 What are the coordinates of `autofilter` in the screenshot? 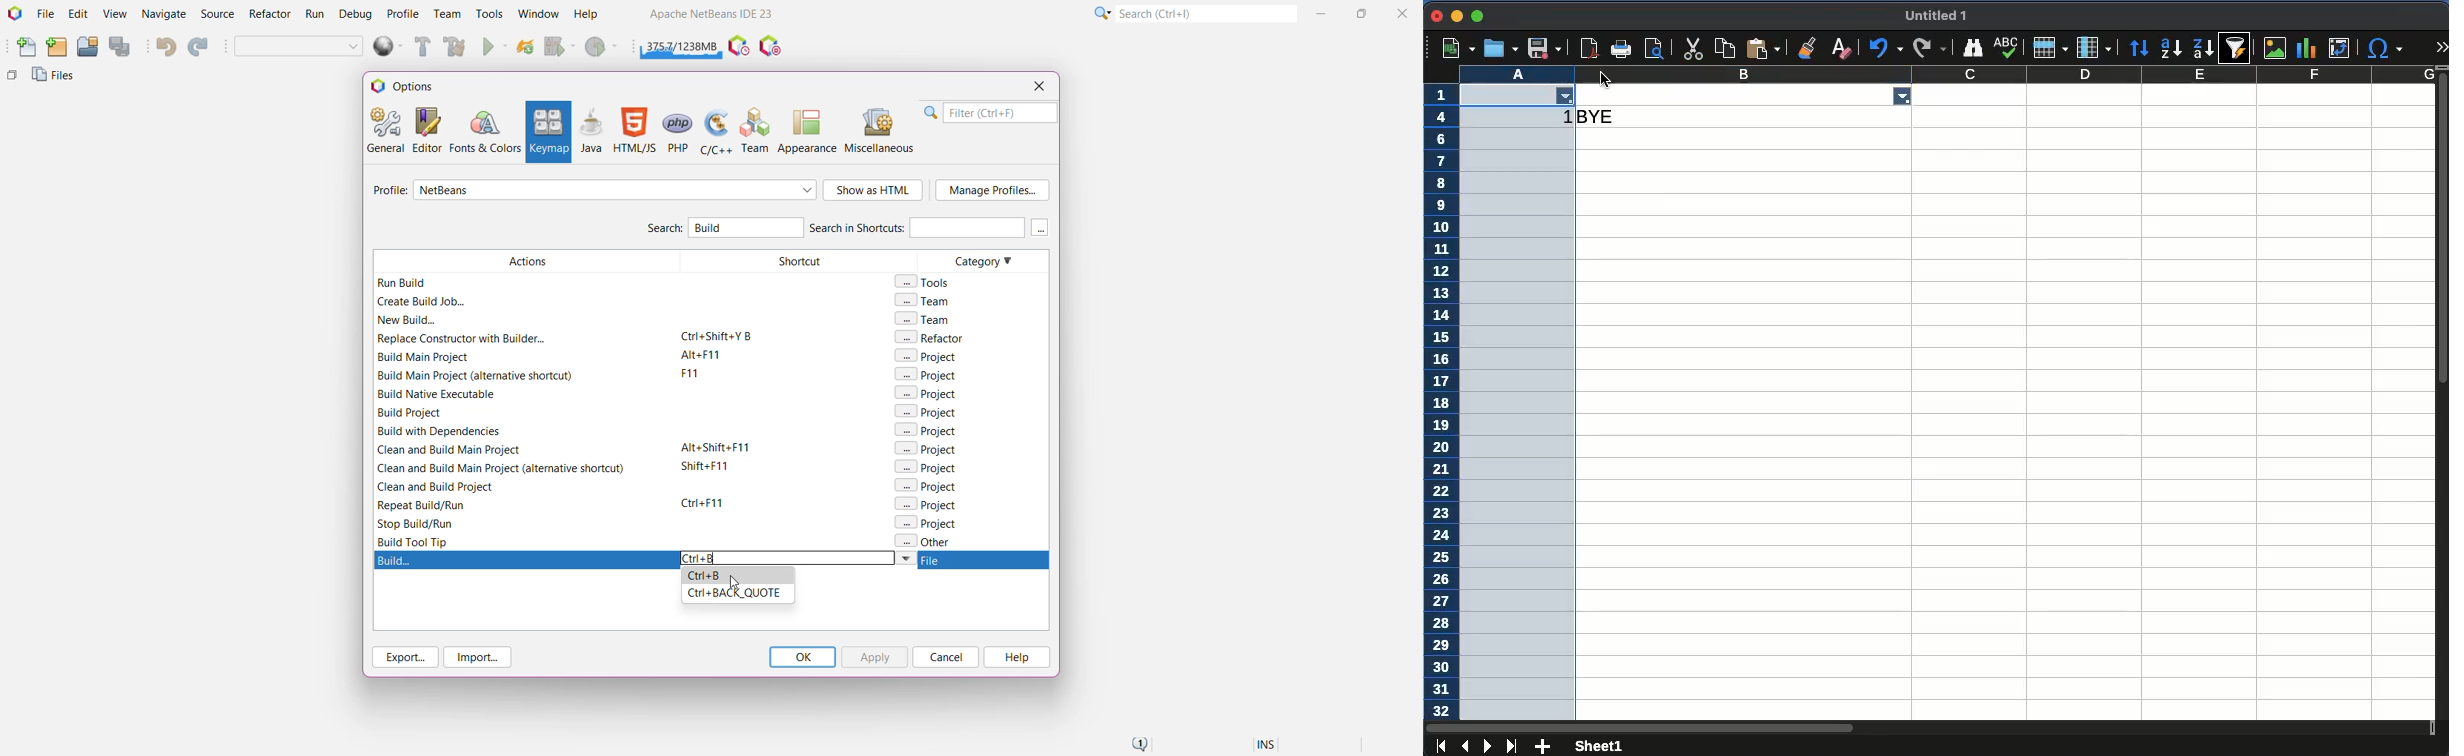 It's located at (2237, 47).